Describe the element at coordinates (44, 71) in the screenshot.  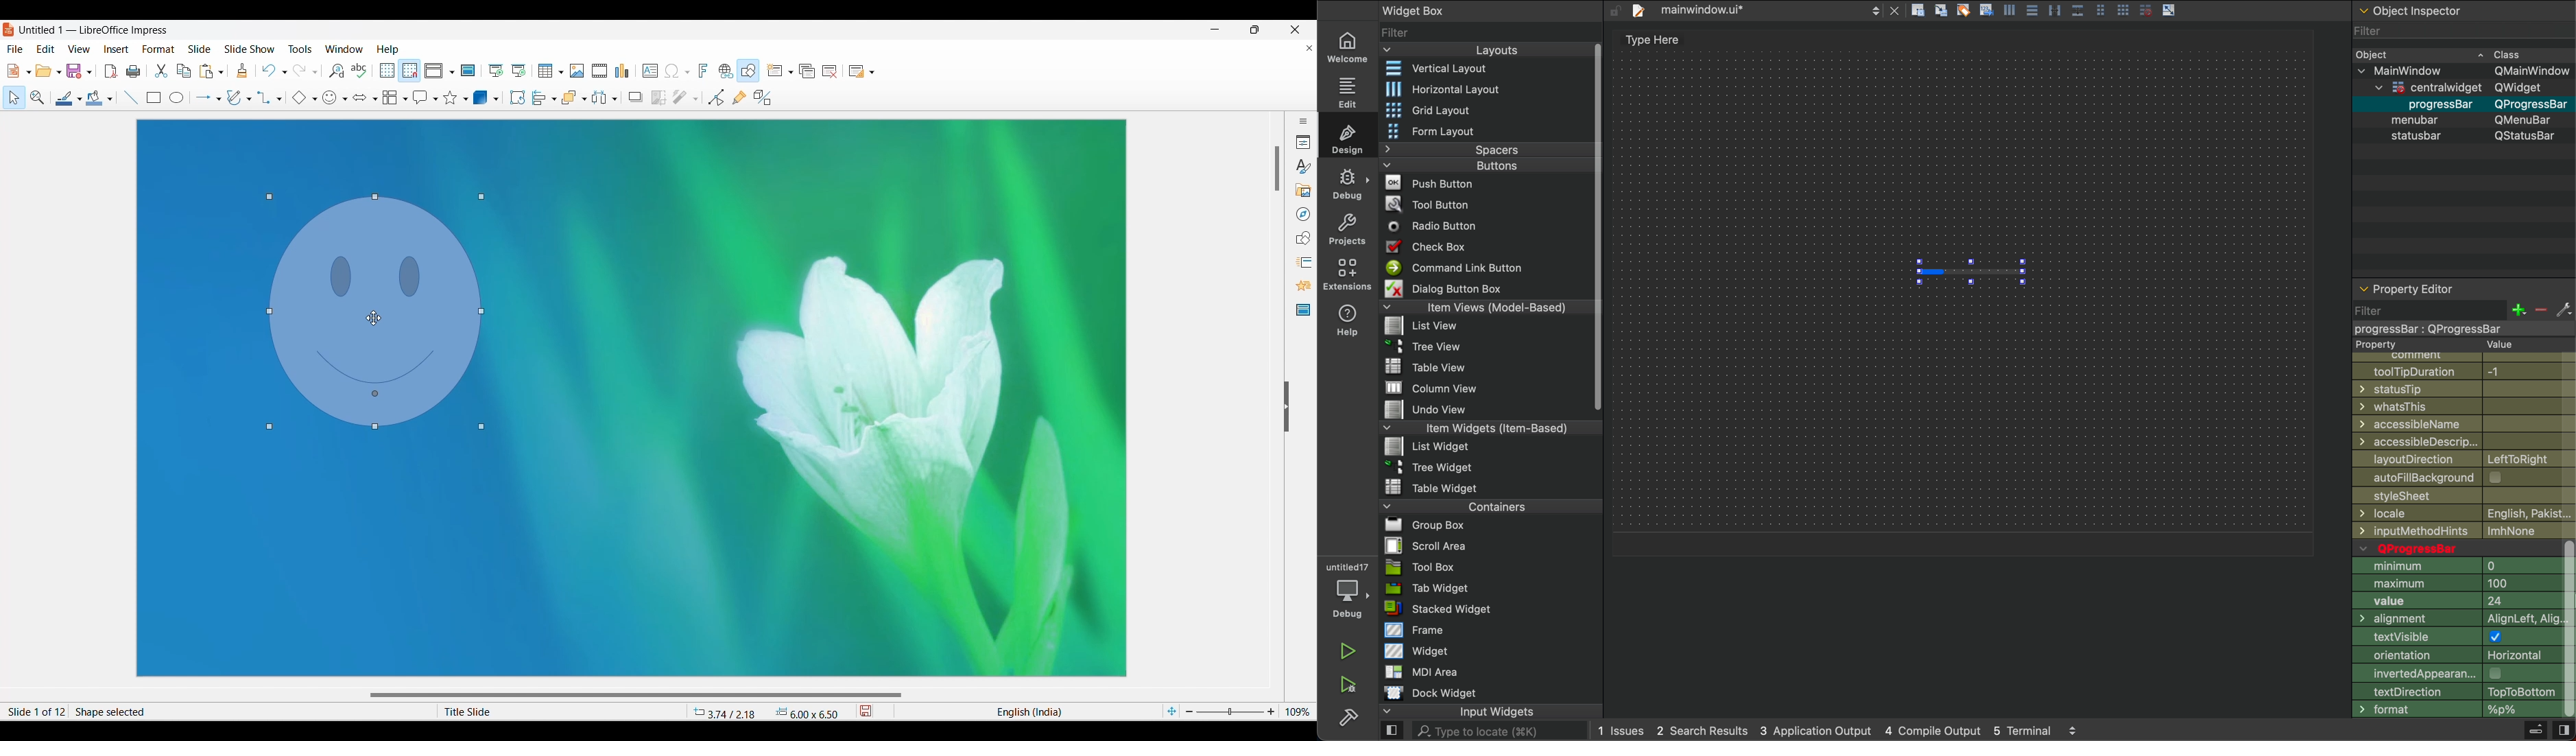
I see `Open` at that location.